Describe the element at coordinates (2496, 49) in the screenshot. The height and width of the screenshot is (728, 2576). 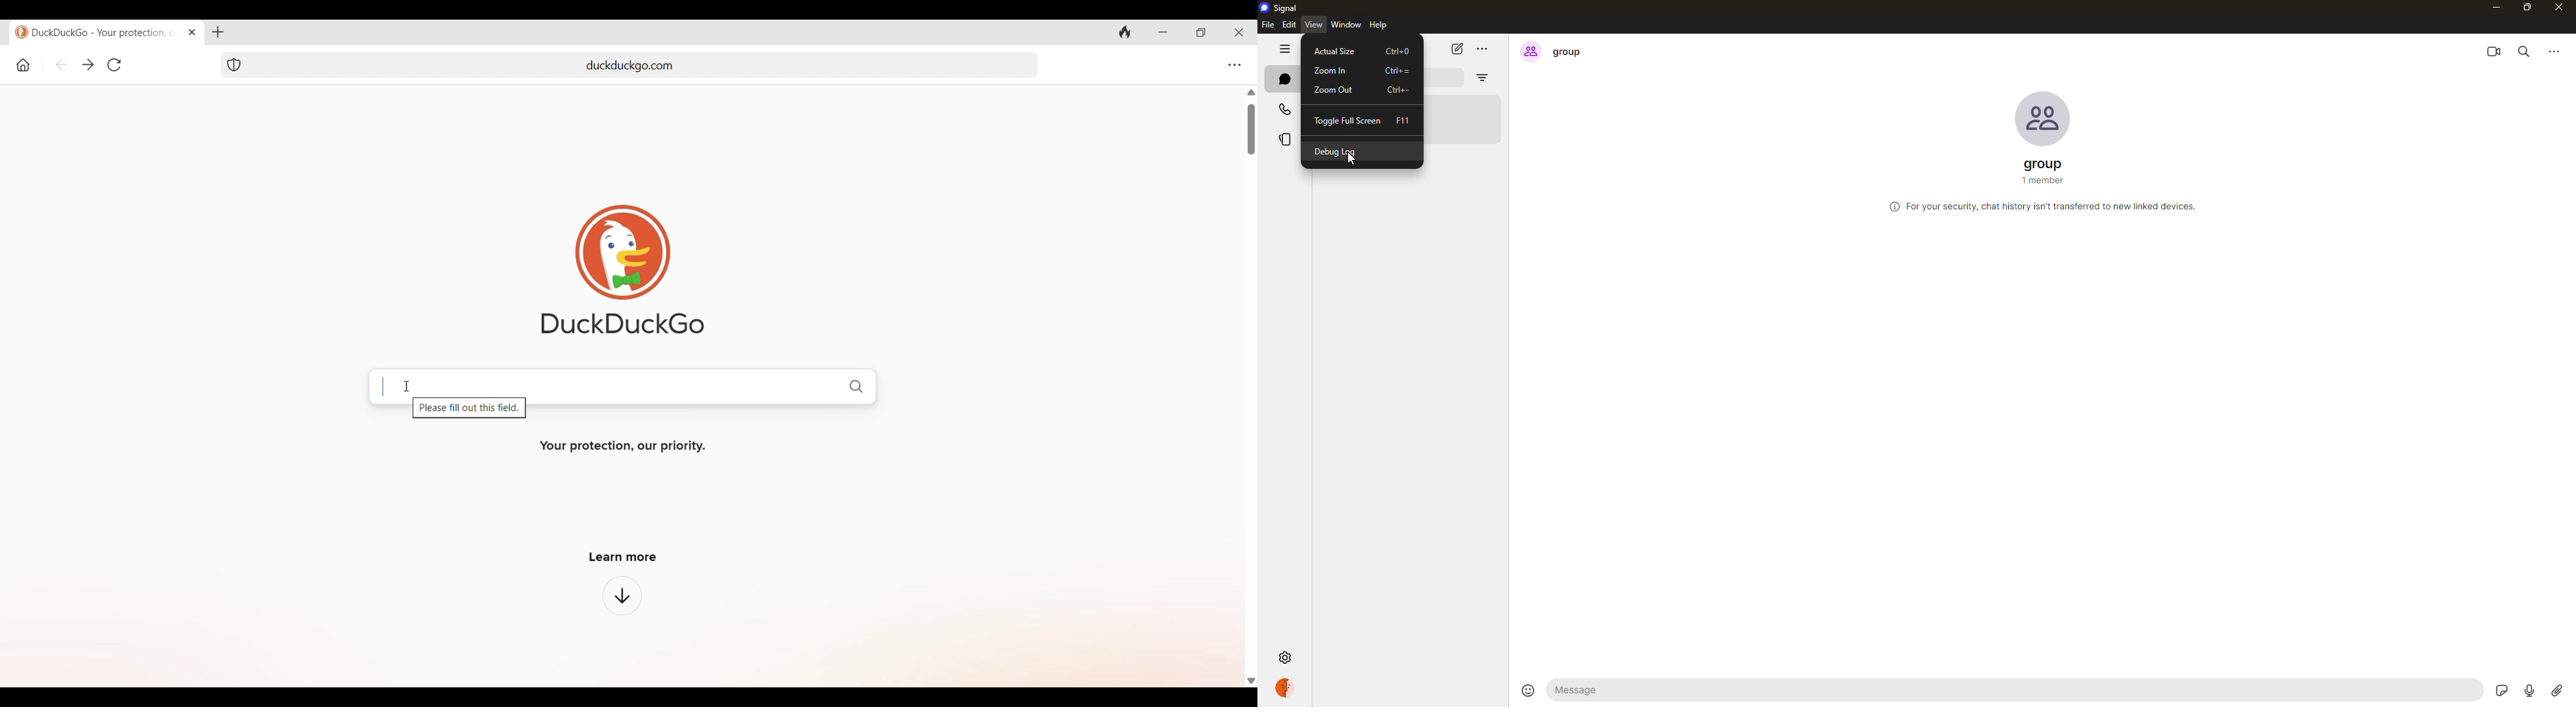
I see `video call` at that location.